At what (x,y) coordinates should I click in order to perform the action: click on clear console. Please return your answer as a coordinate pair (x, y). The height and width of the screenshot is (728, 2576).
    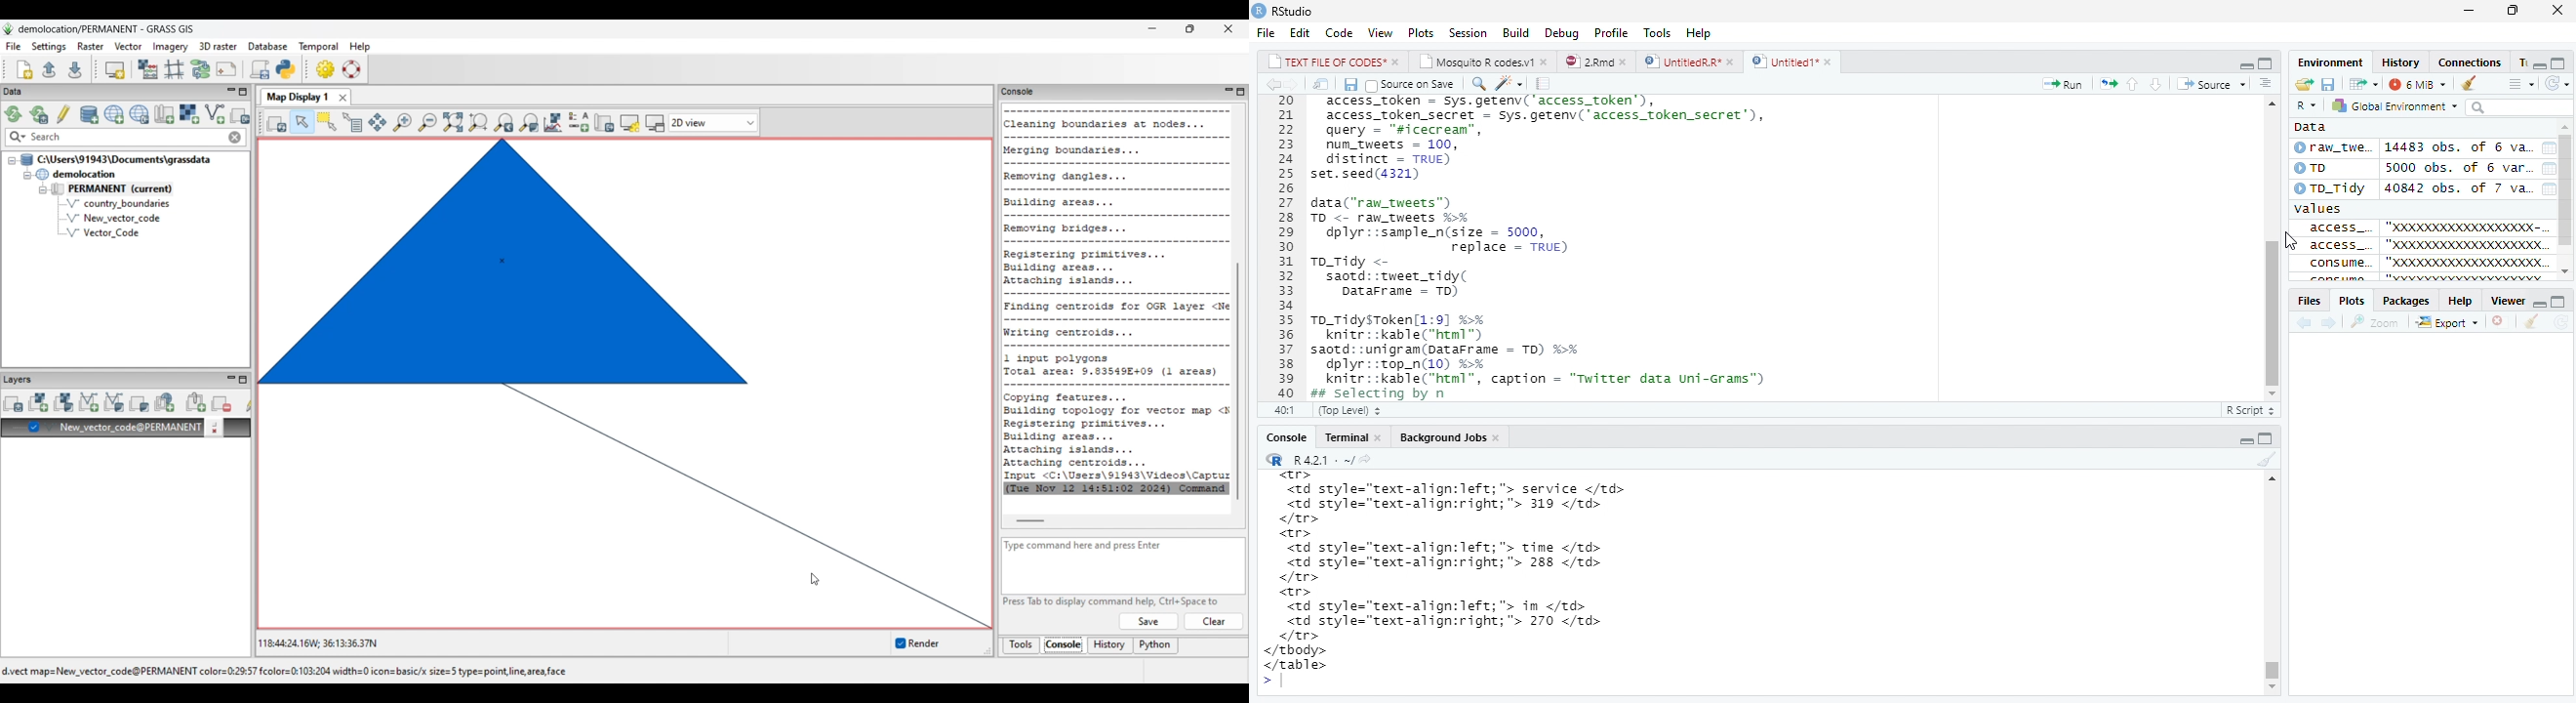
    Looking at the image, I should click on (2263, 460).